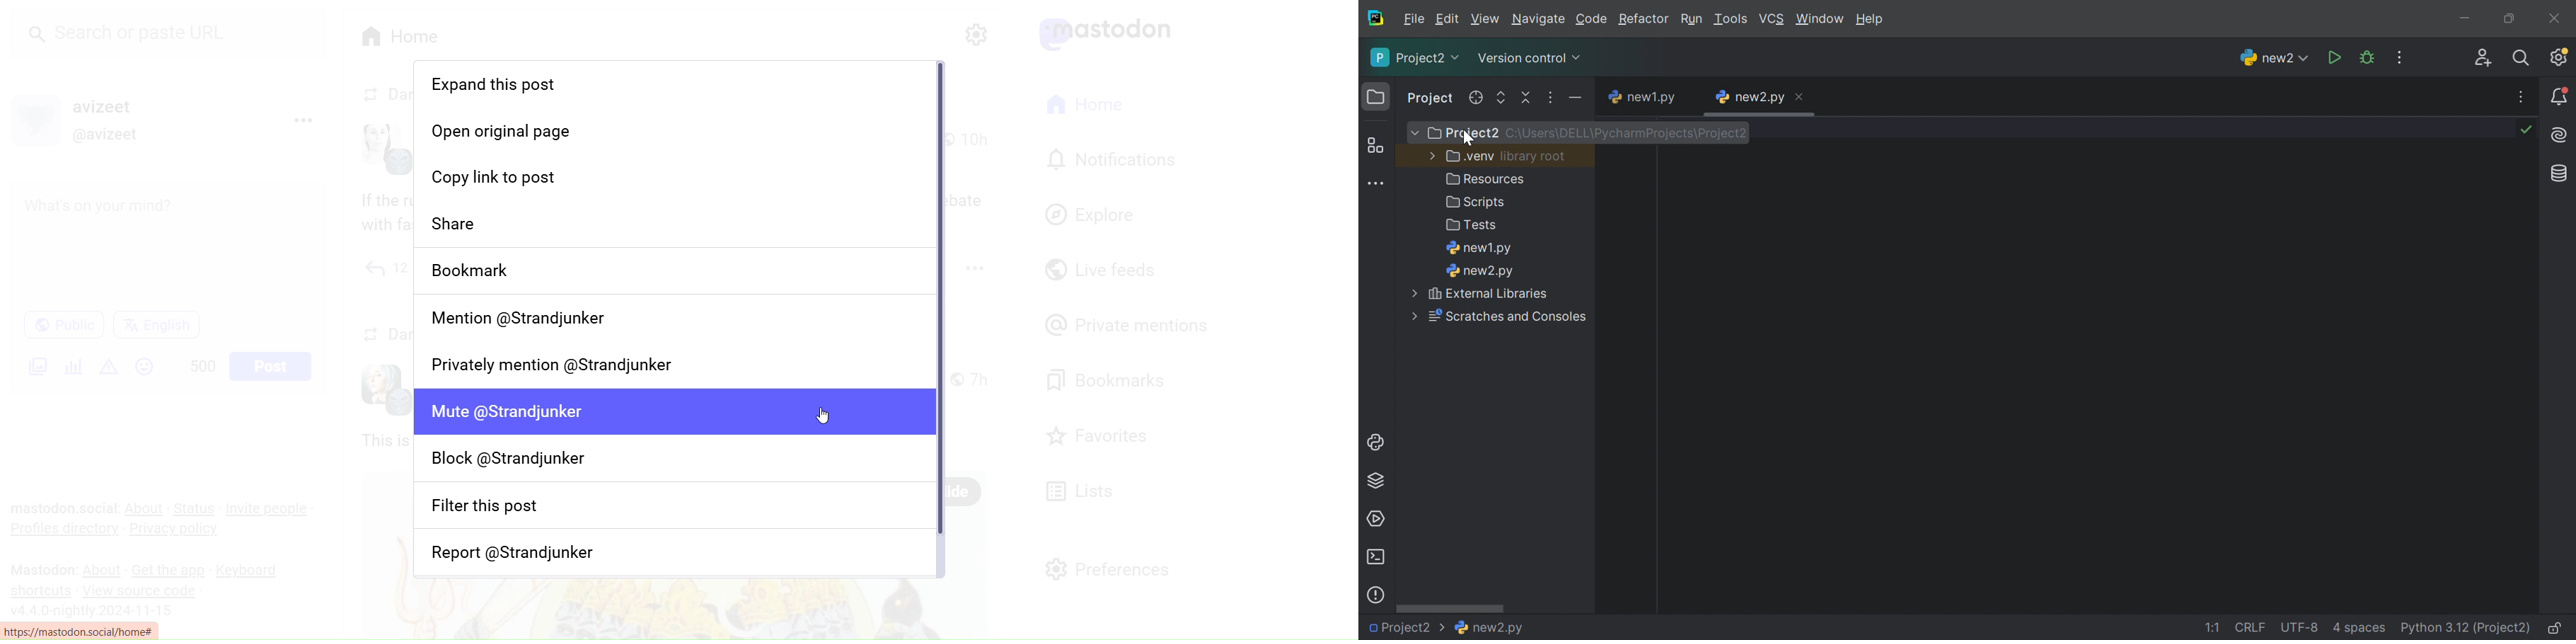 The image size is (2576, 644). I want to click on Resources, so click(1488, 179).